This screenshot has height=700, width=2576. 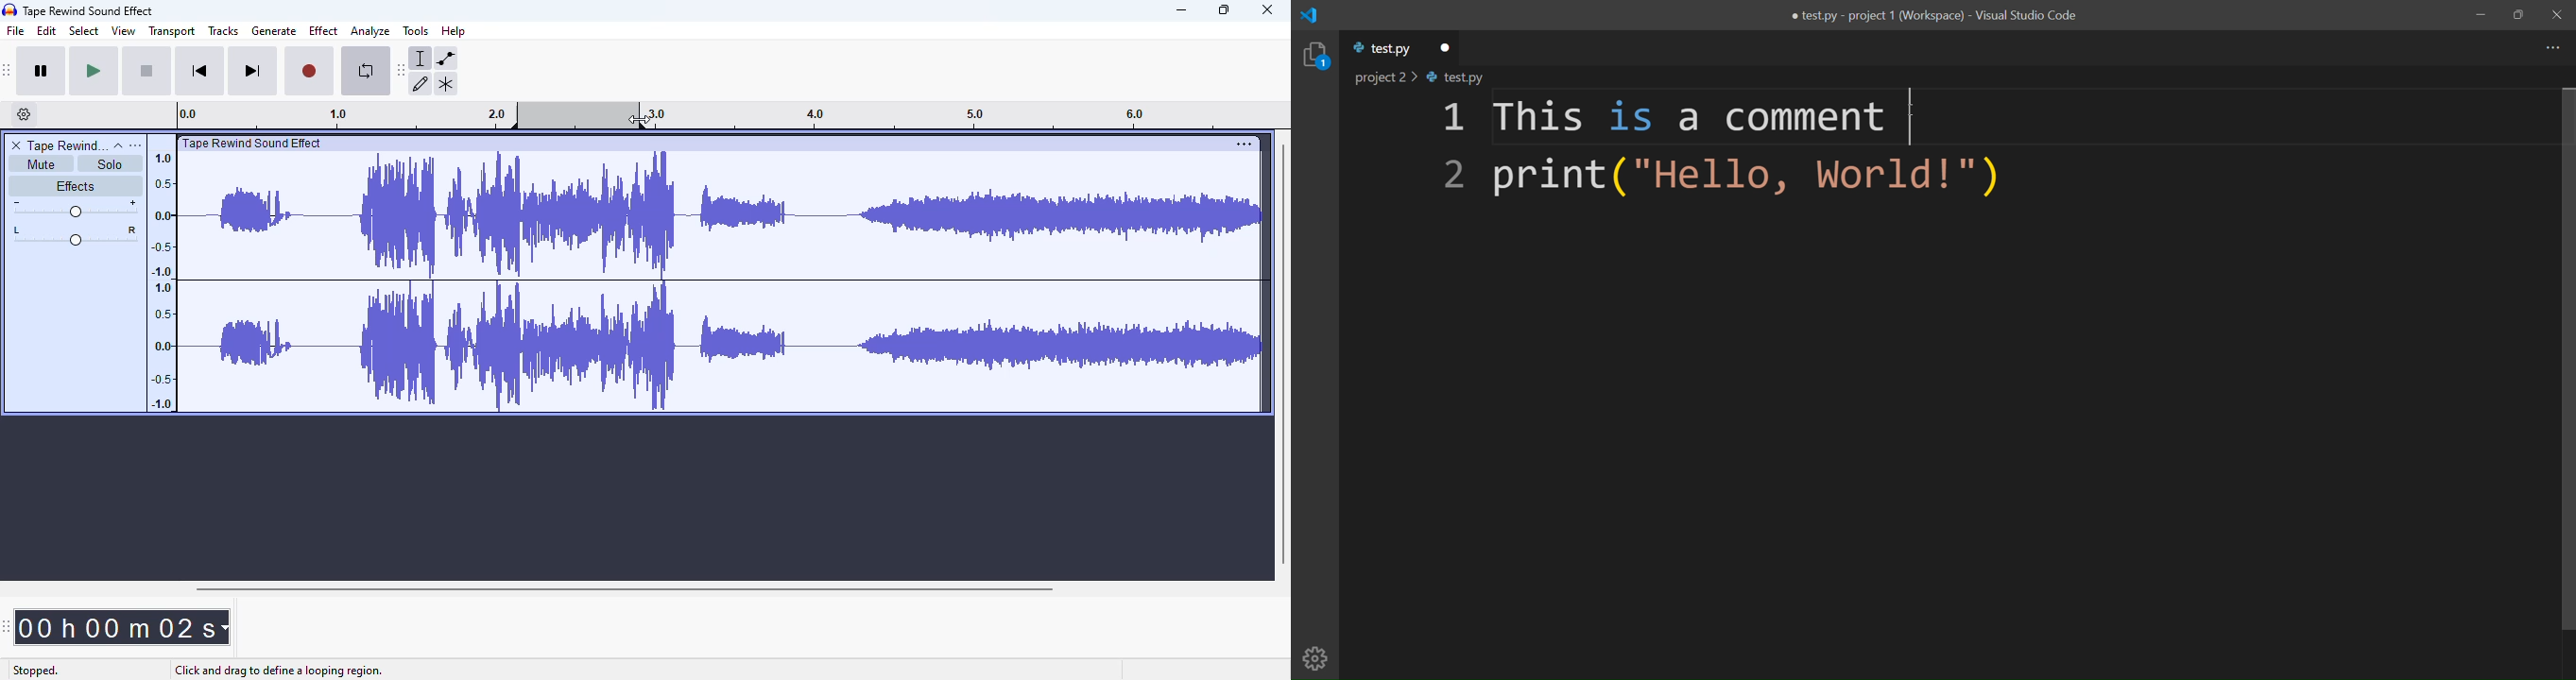 What do you see at coordinates (641, 118) in the screenshot?
I see `cursor` at bounding box center [641, 118].